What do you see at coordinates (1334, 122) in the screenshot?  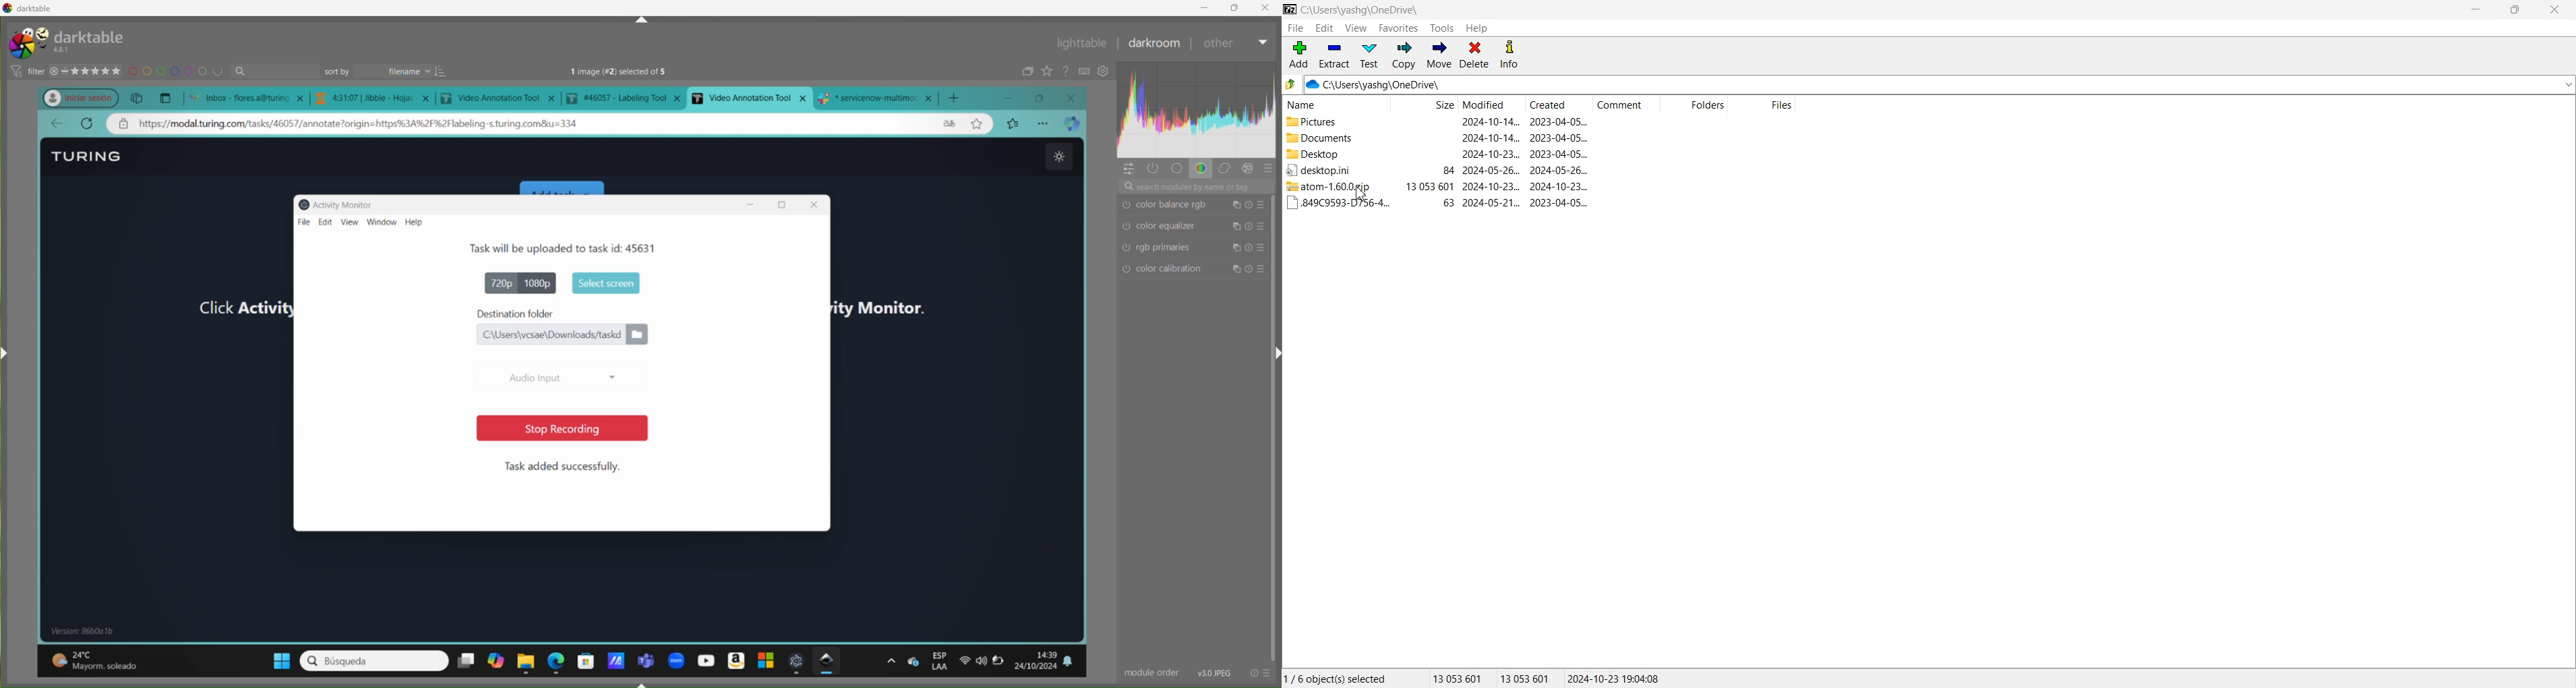 I see `Pictures file` at bounding box center [1334, 122].